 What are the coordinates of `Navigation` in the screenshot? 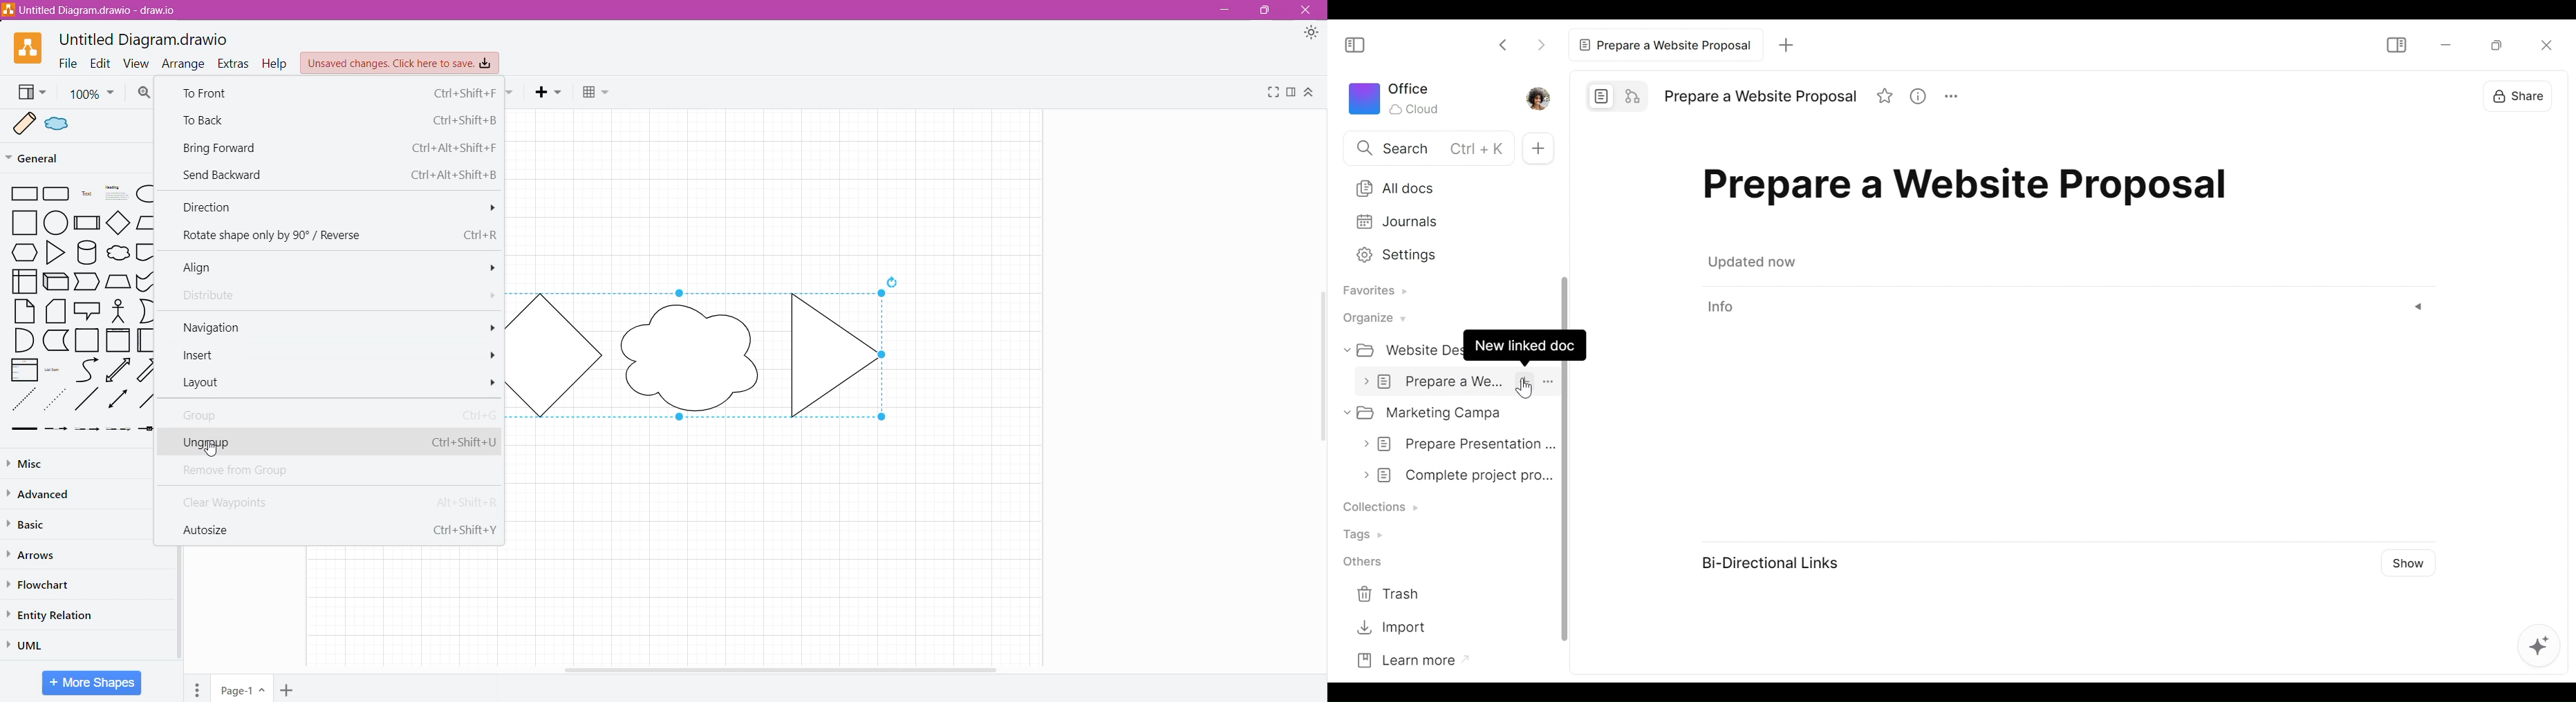 It's located at (338, 328).